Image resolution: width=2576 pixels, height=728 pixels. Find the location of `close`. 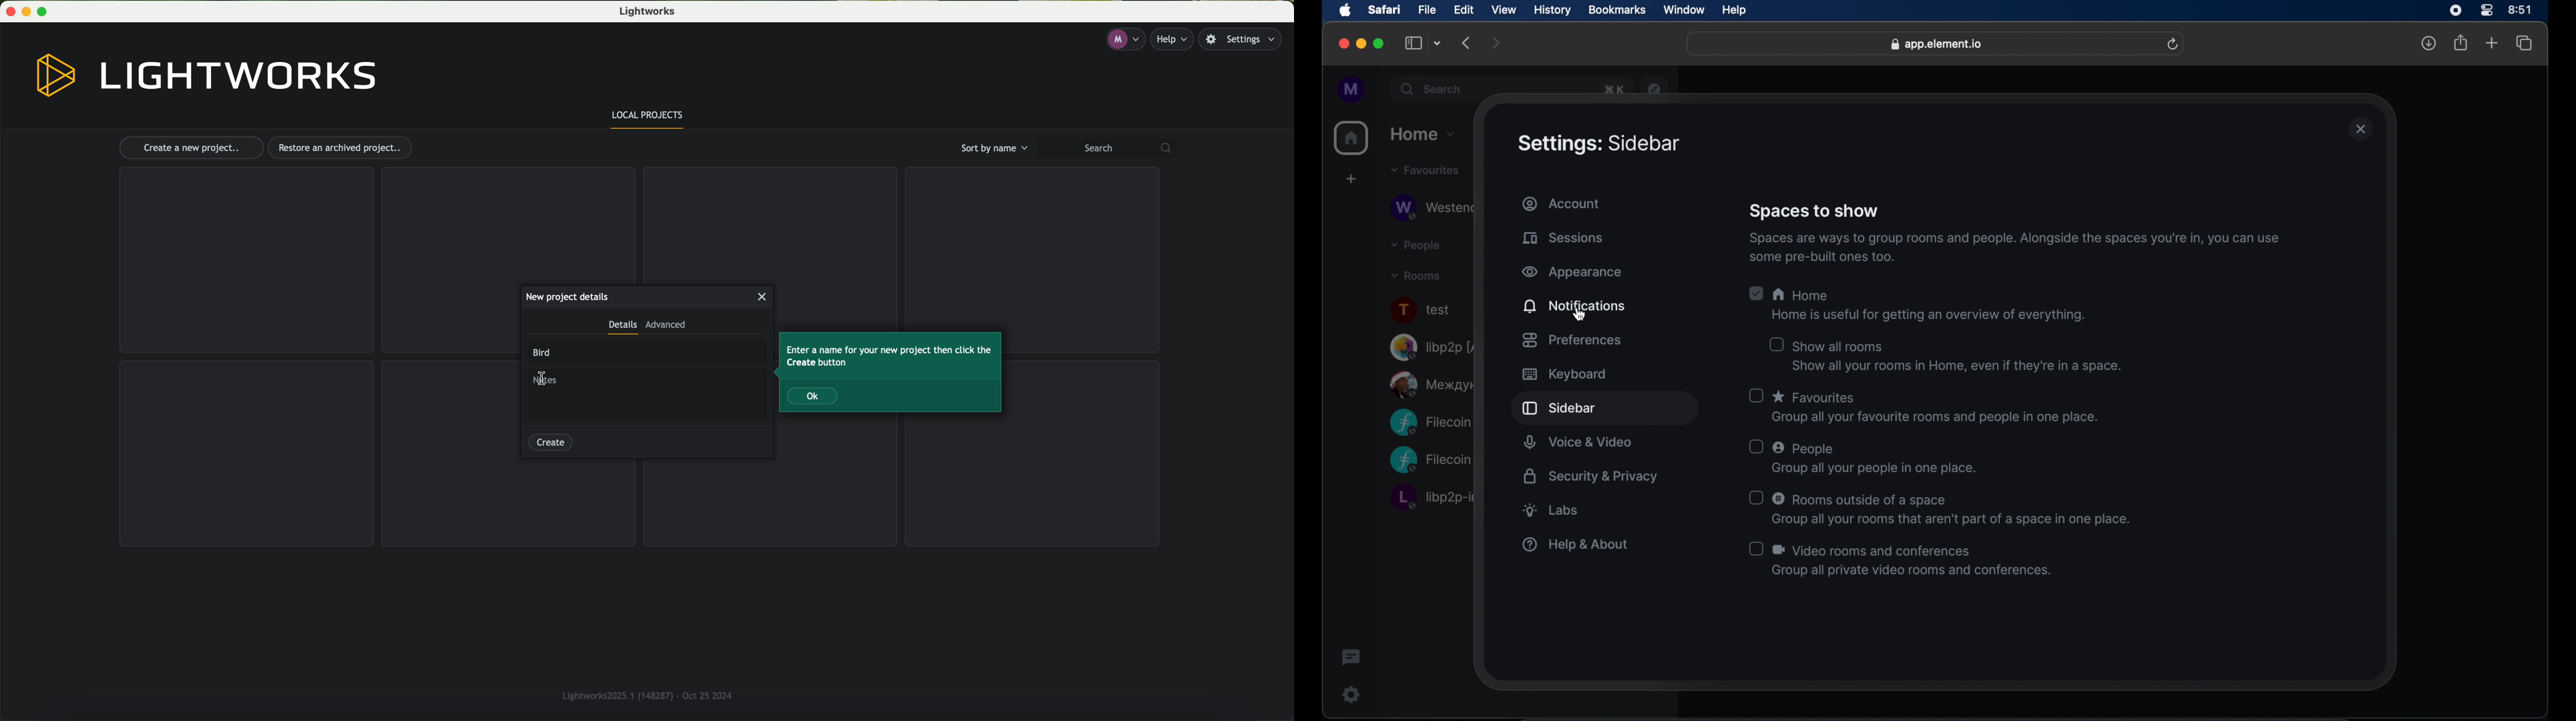

close is located at coordinates (763, 297).